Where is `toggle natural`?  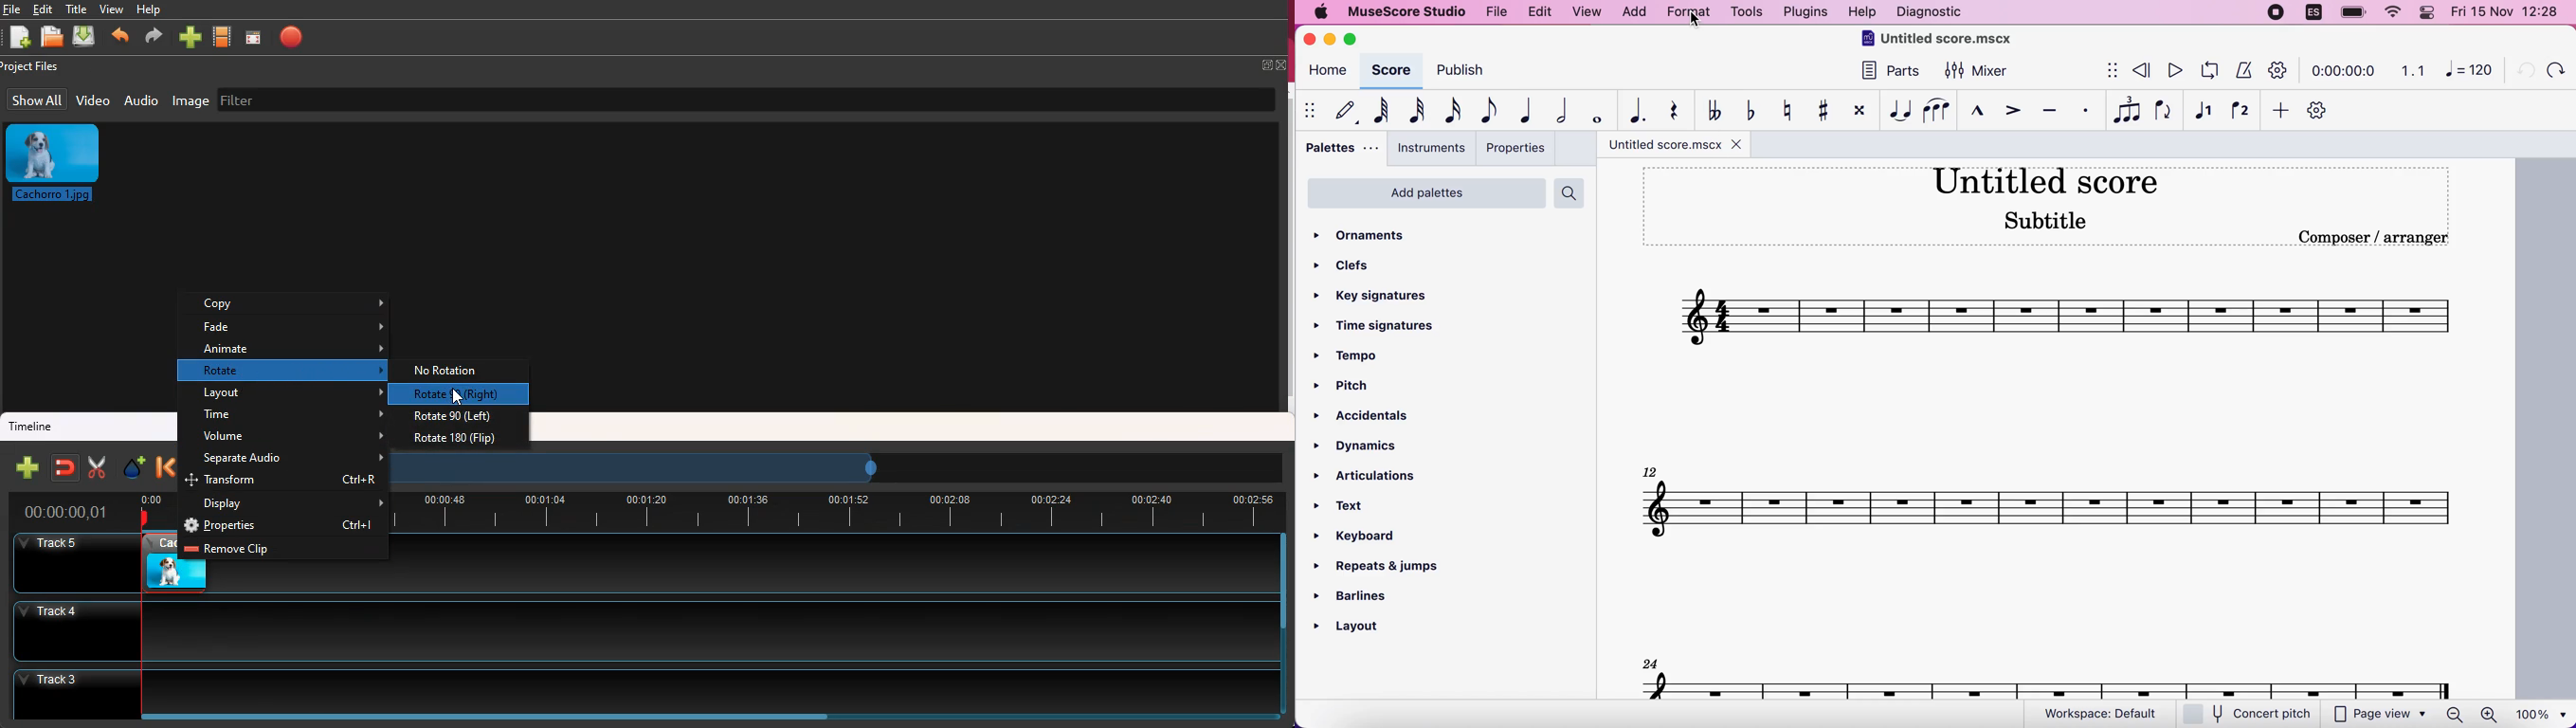
toggle natural is located at coordinates (1783, 110).